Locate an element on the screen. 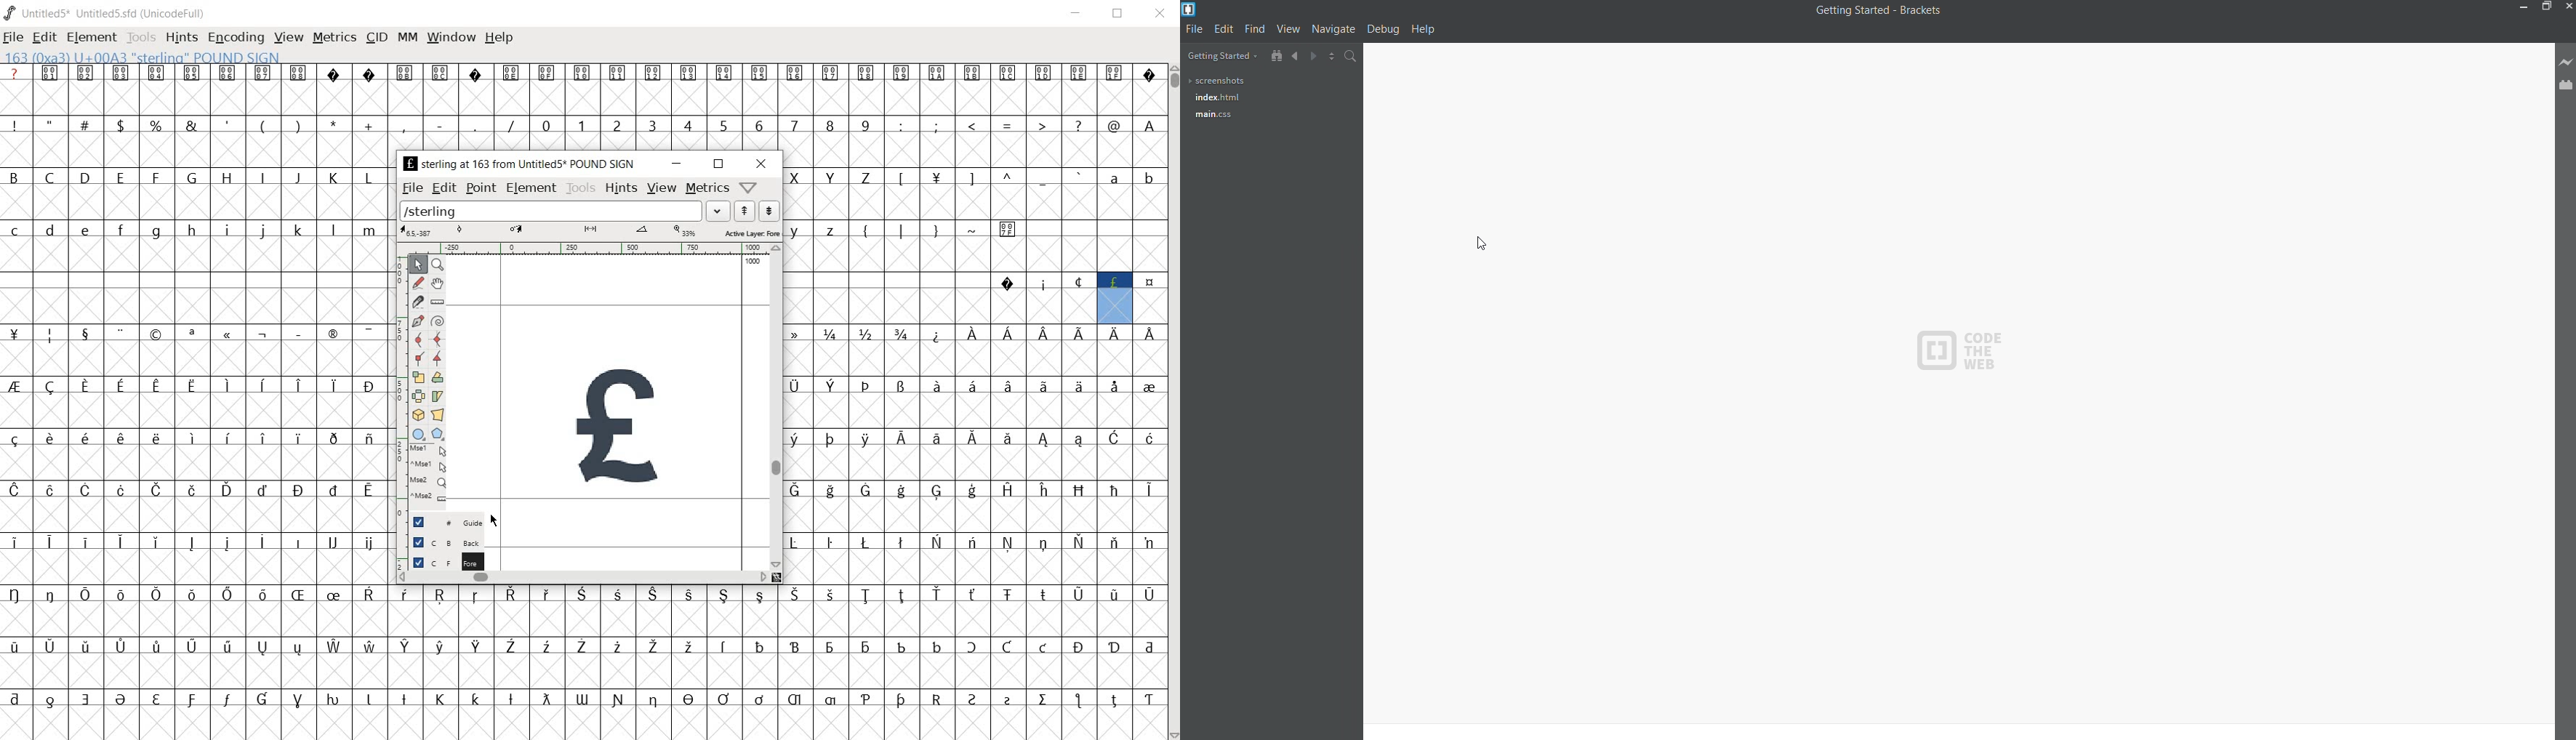 The height and width of the screenshot is (756, 2576). Symbol is located at coordinates (335, 489).